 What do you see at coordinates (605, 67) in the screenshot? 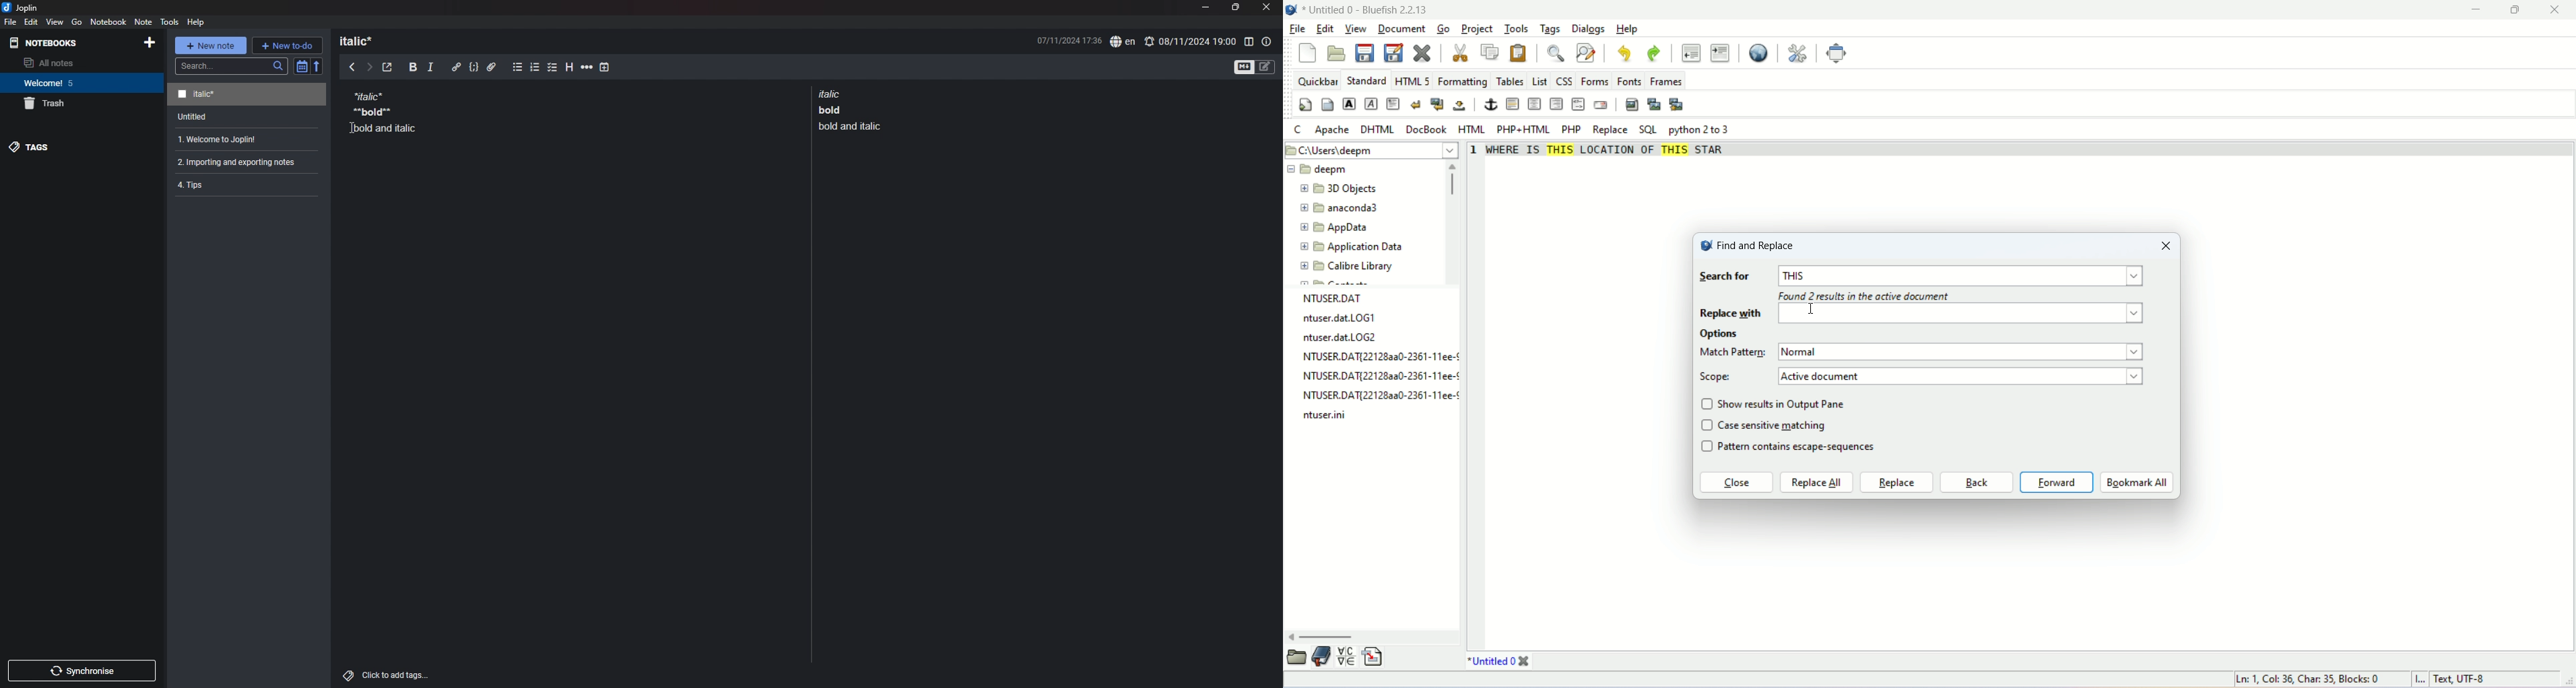
I see `add time` at bounding box center [605, 67].